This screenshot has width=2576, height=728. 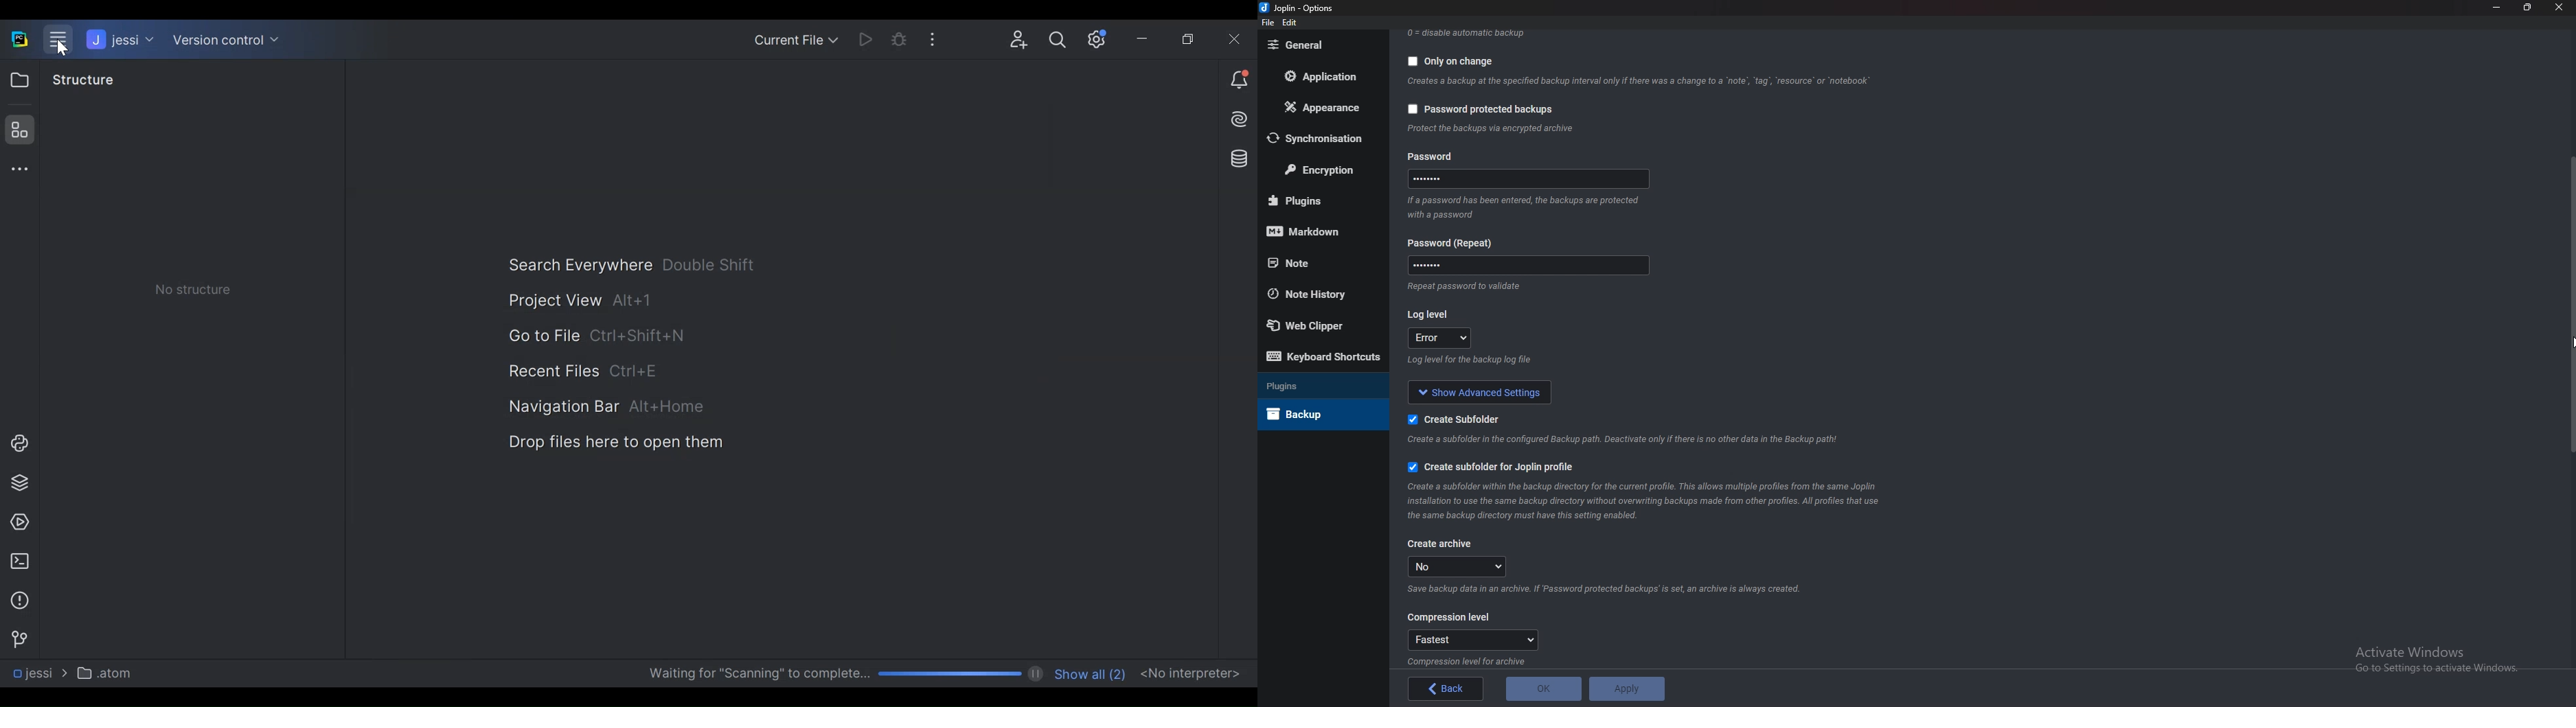 I want to click on Encryption, so click(x=1325, y=169).